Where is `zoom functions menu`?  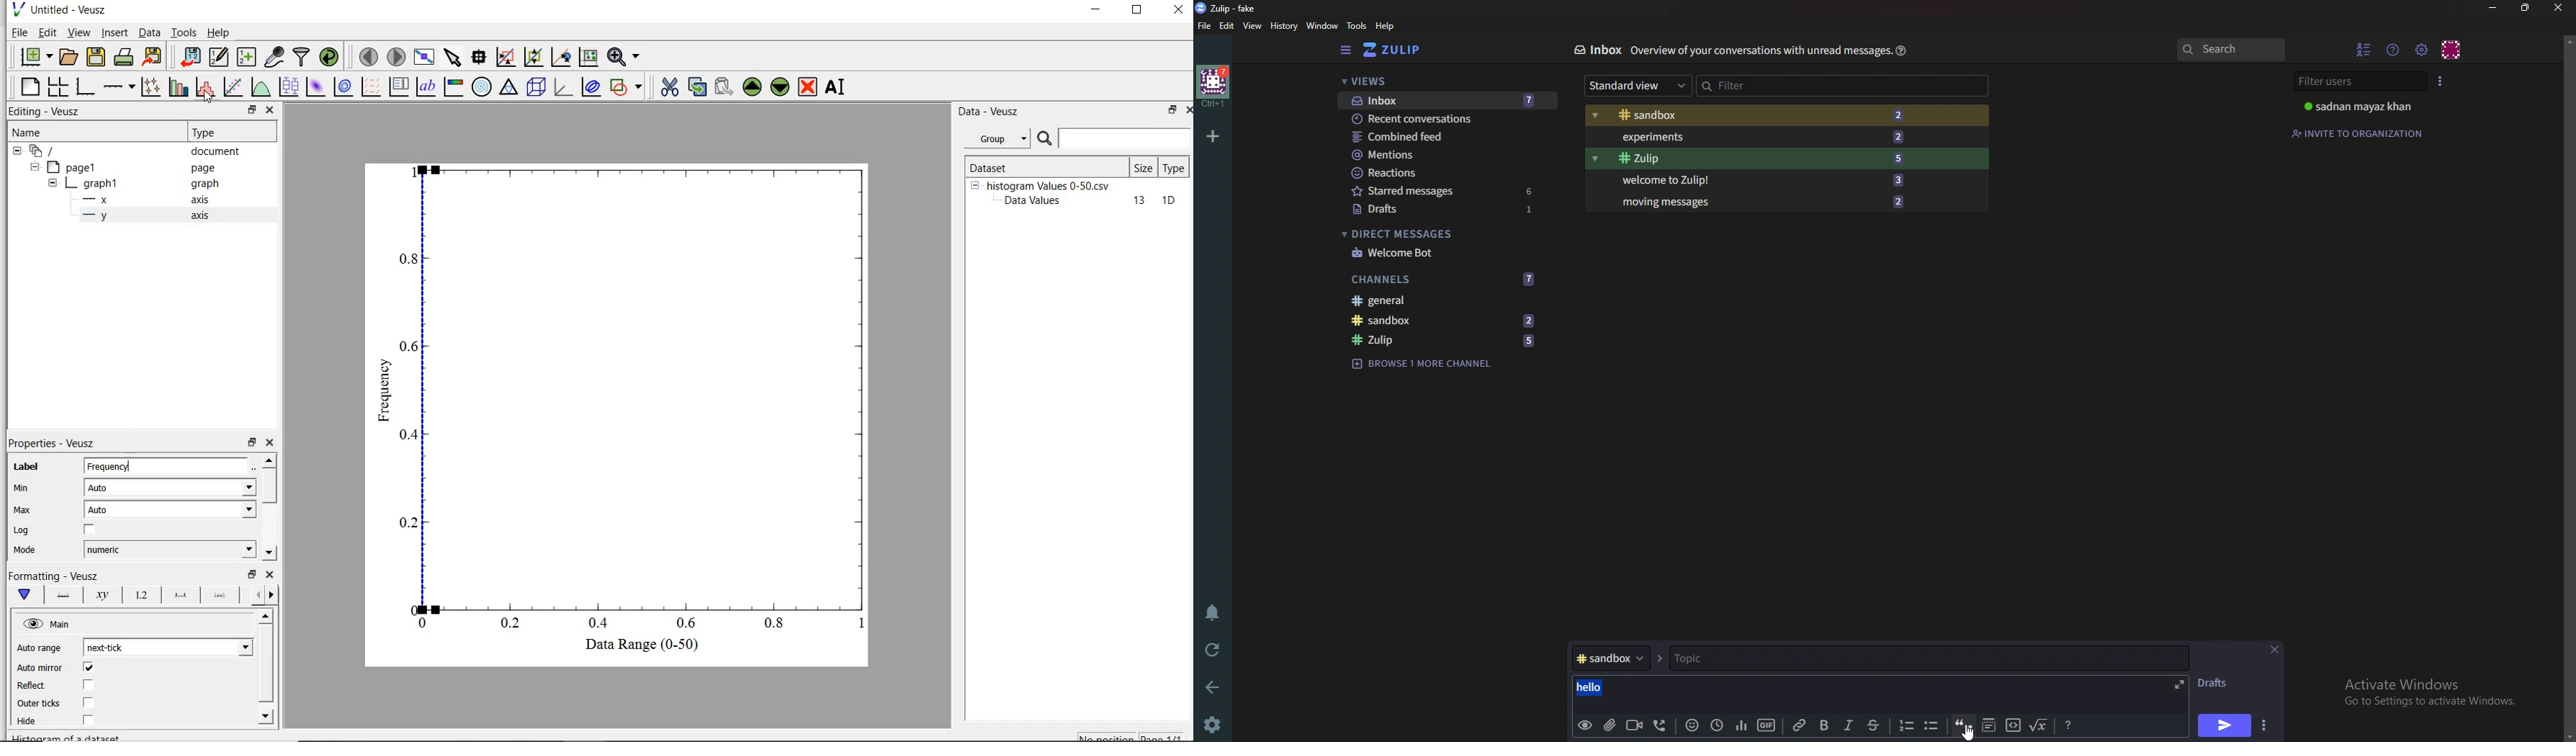 zoom functions menu is located at coordinates (624, 57).